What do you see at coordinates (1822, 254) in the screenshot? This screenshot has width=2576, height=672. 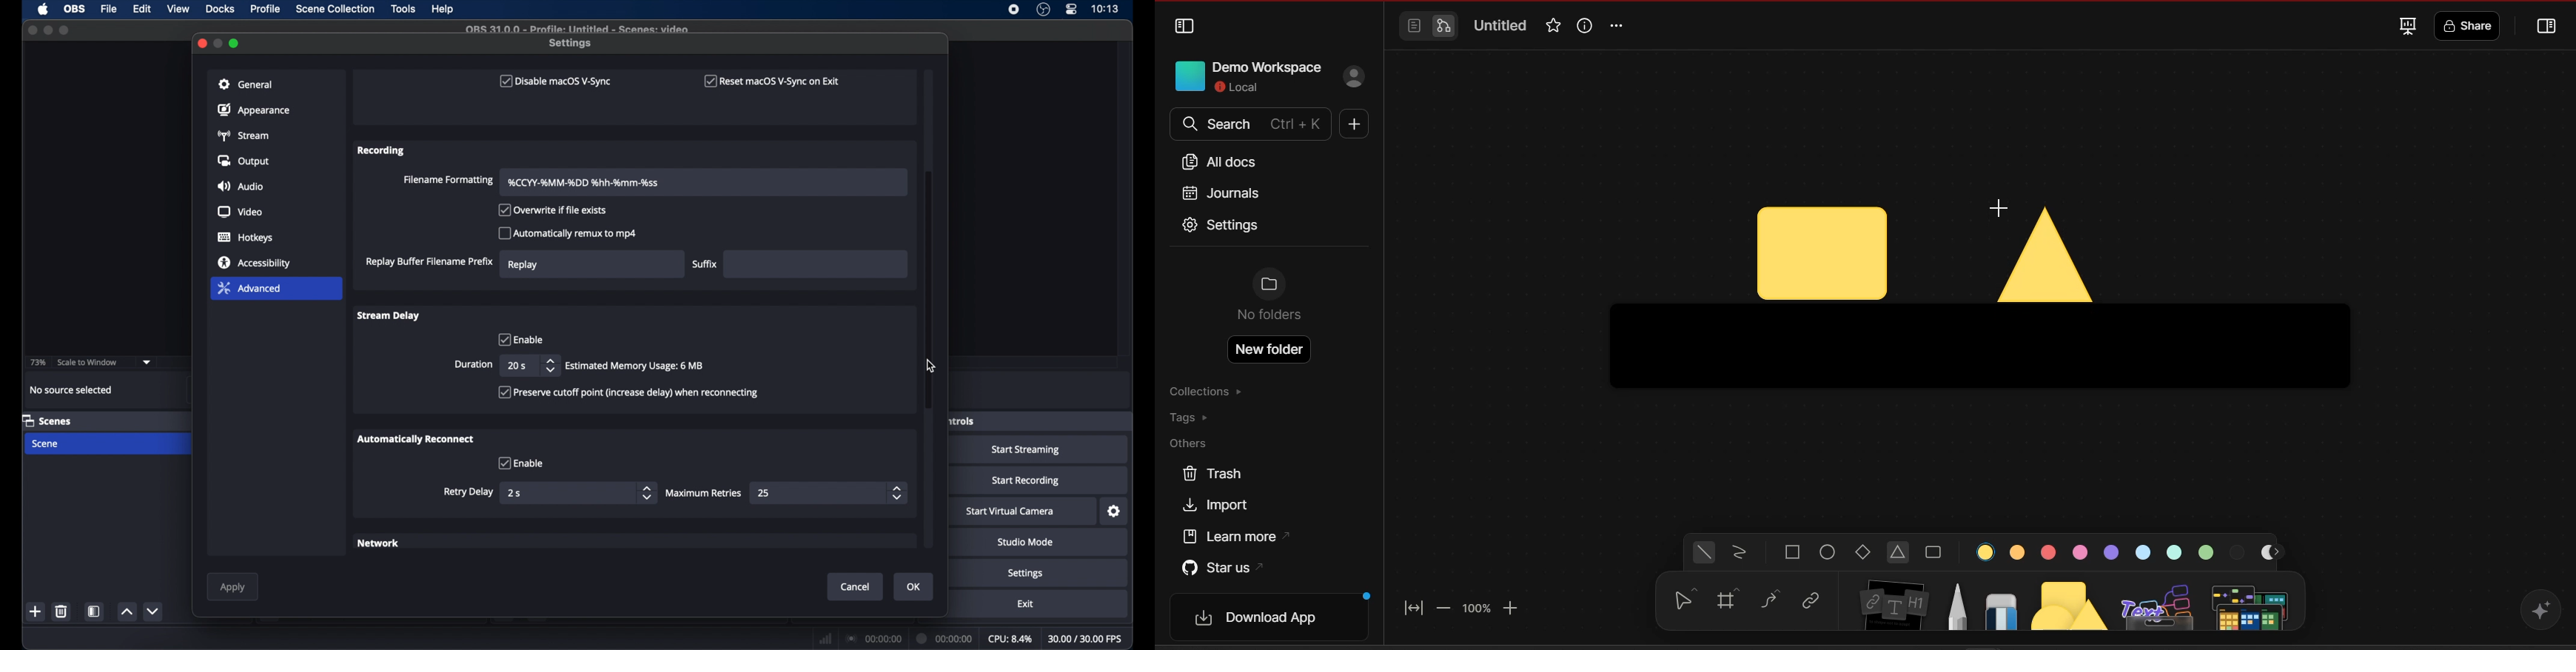 I see `cursor and shape current location` at bounding box center [1822, 254].